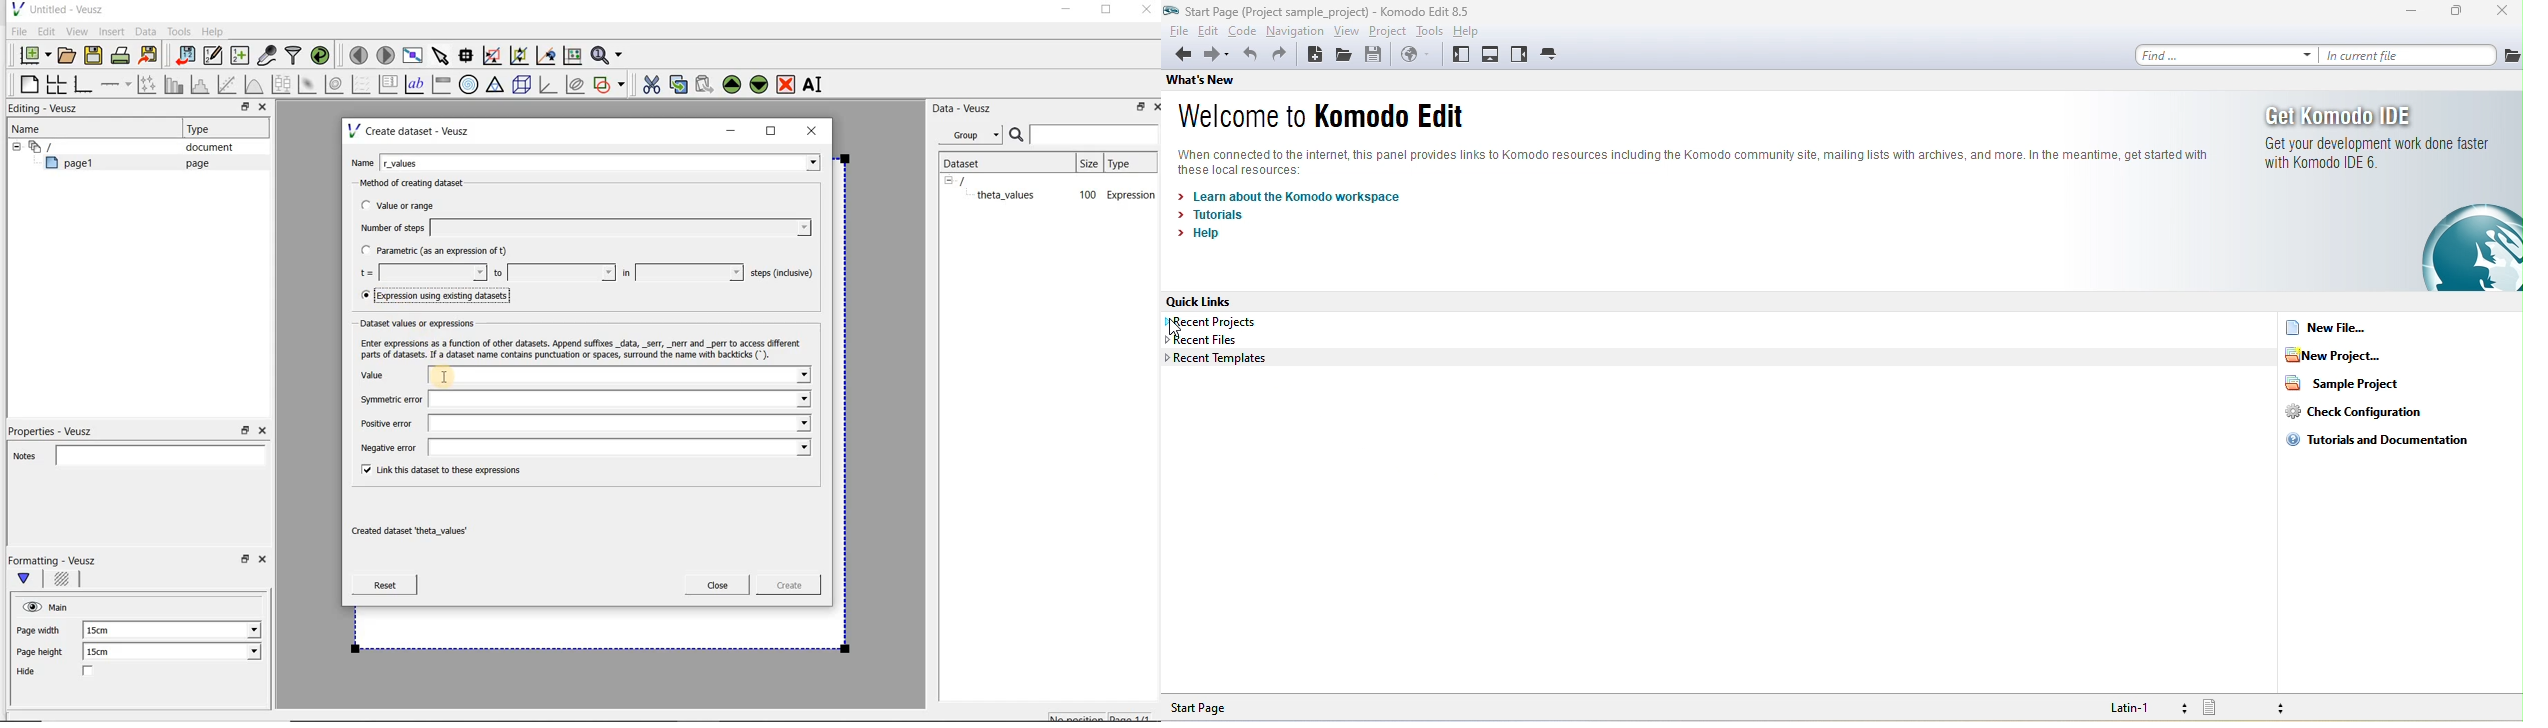 This screenshot has height=728, width=2548. I want to click on thats new, so click(1200, 78).